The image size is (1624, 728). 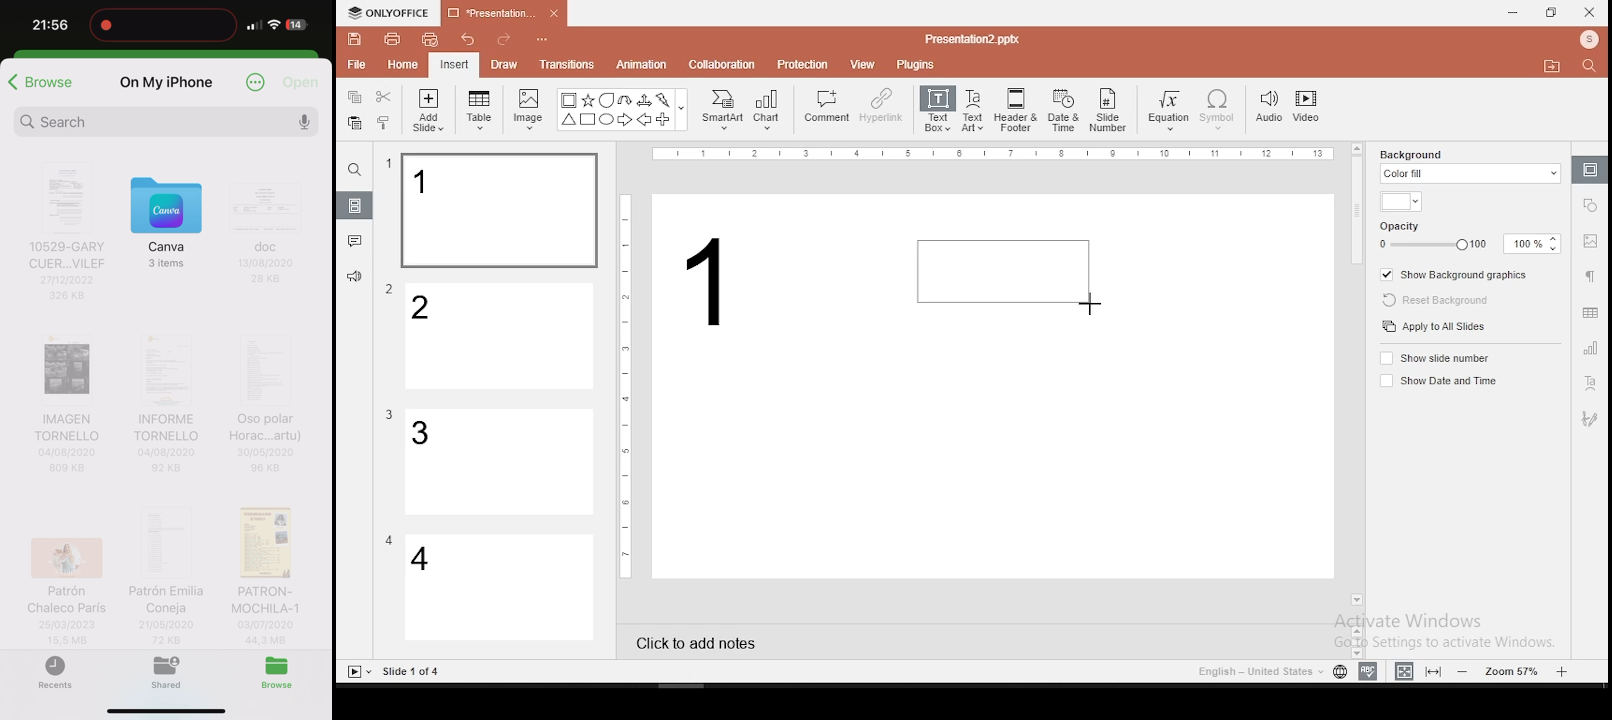 What do you see at coordinates (1358, 373) in the screenshot?
I see `scroll bar` at bounding box center [1358, 373].